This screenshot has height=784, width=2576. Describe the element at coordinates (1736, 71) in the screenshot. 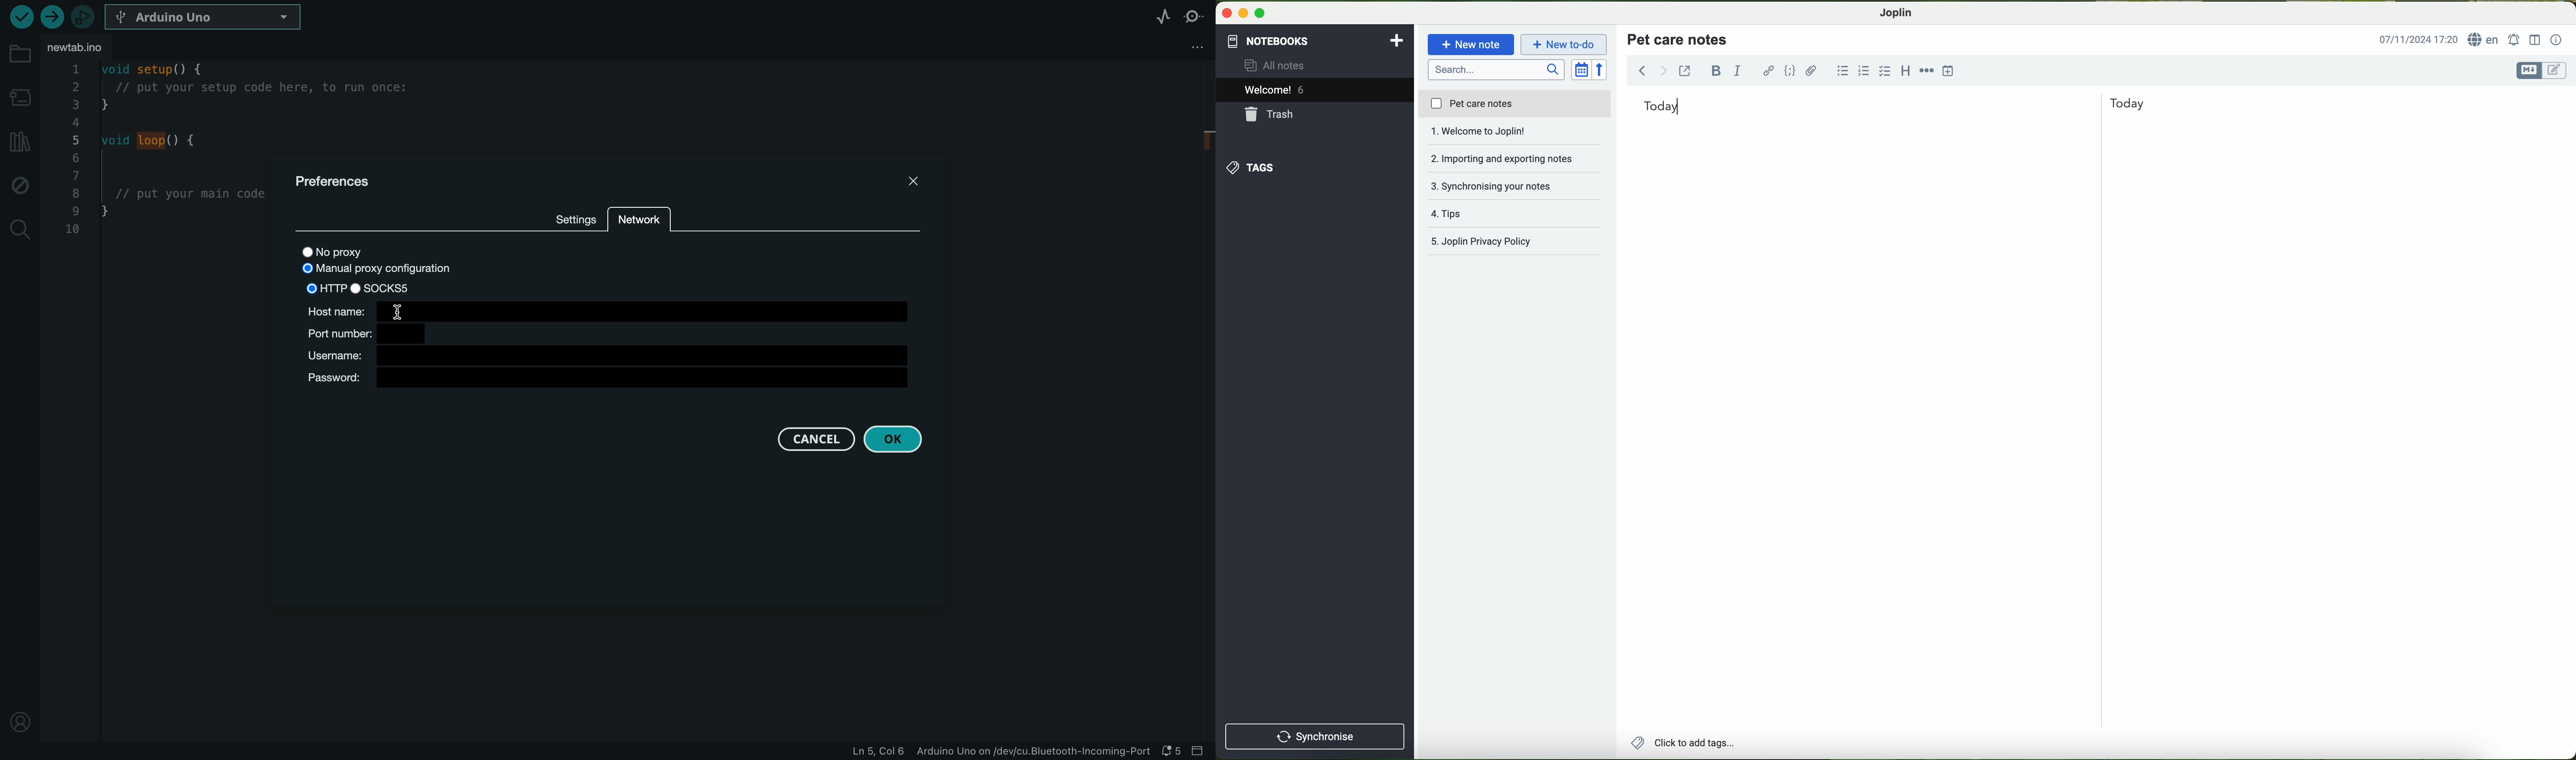

I see `italic` at that location.